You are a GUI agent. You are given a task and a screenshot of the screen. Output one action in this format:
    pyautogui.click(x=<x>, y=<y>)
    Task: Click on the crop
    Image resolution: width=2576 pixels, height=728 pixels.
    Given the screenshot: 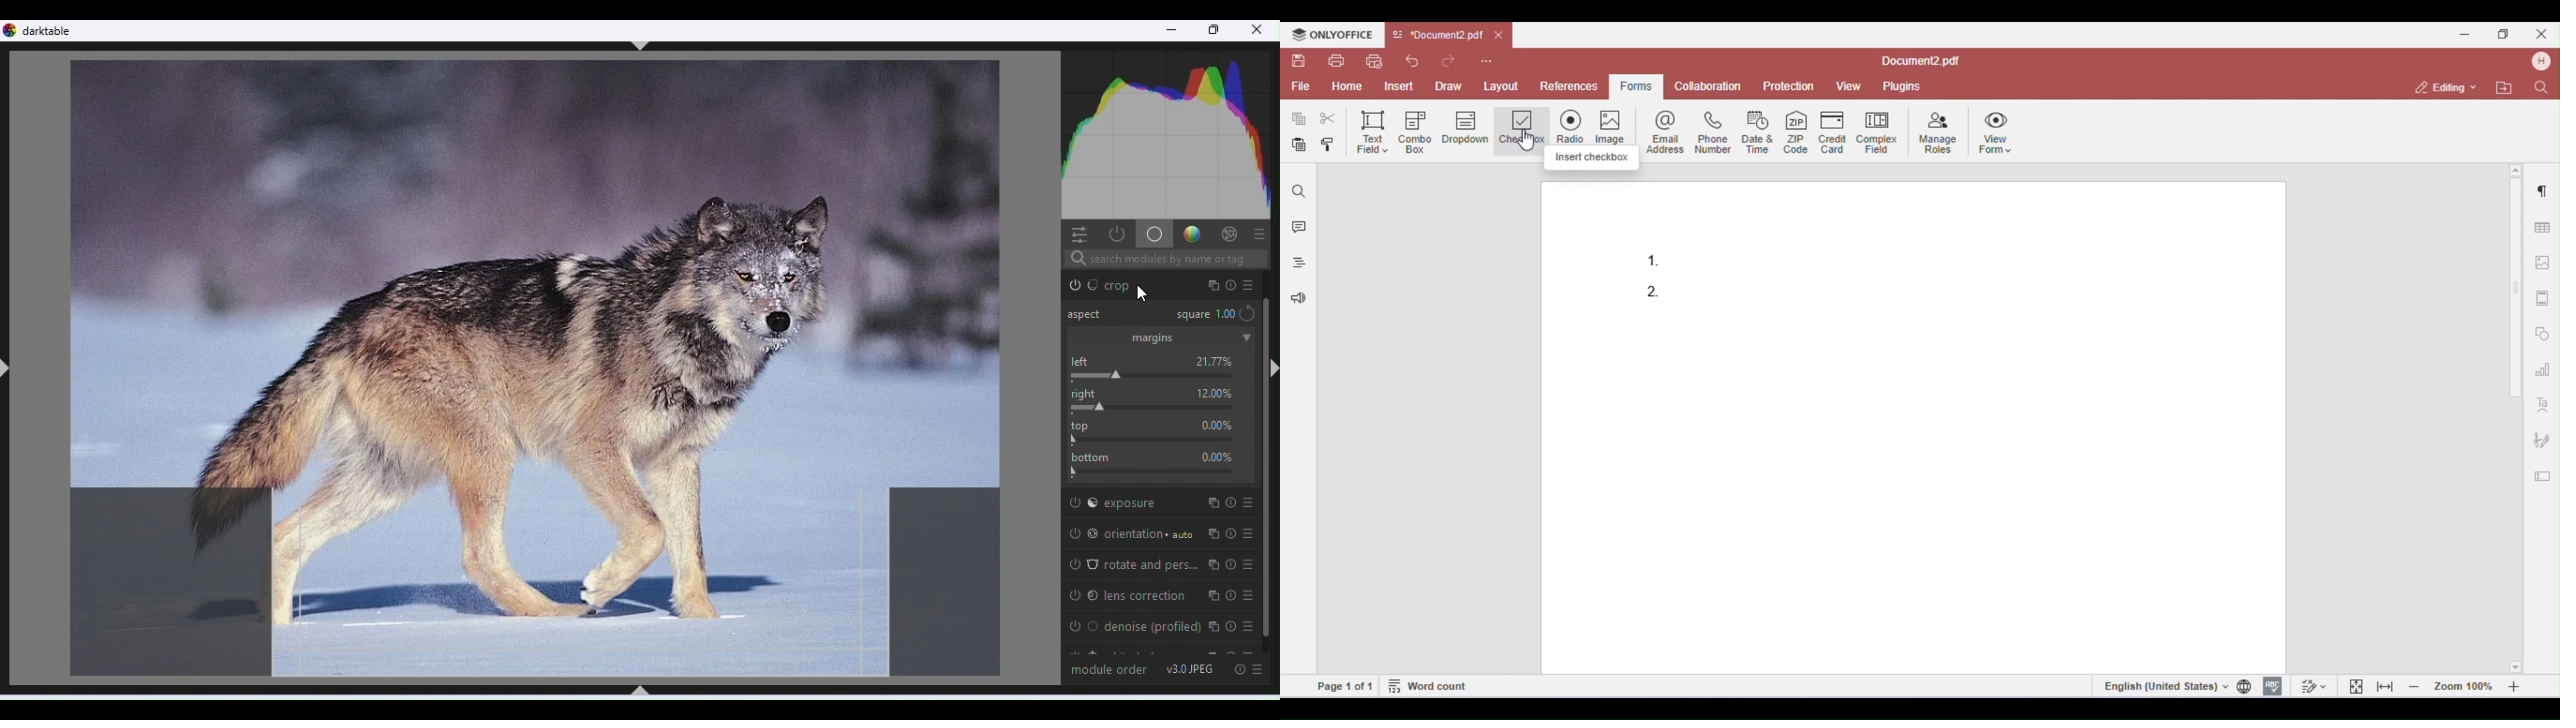 What is the action you would take?
    pyautogui.click(x=1168, y=286)
    